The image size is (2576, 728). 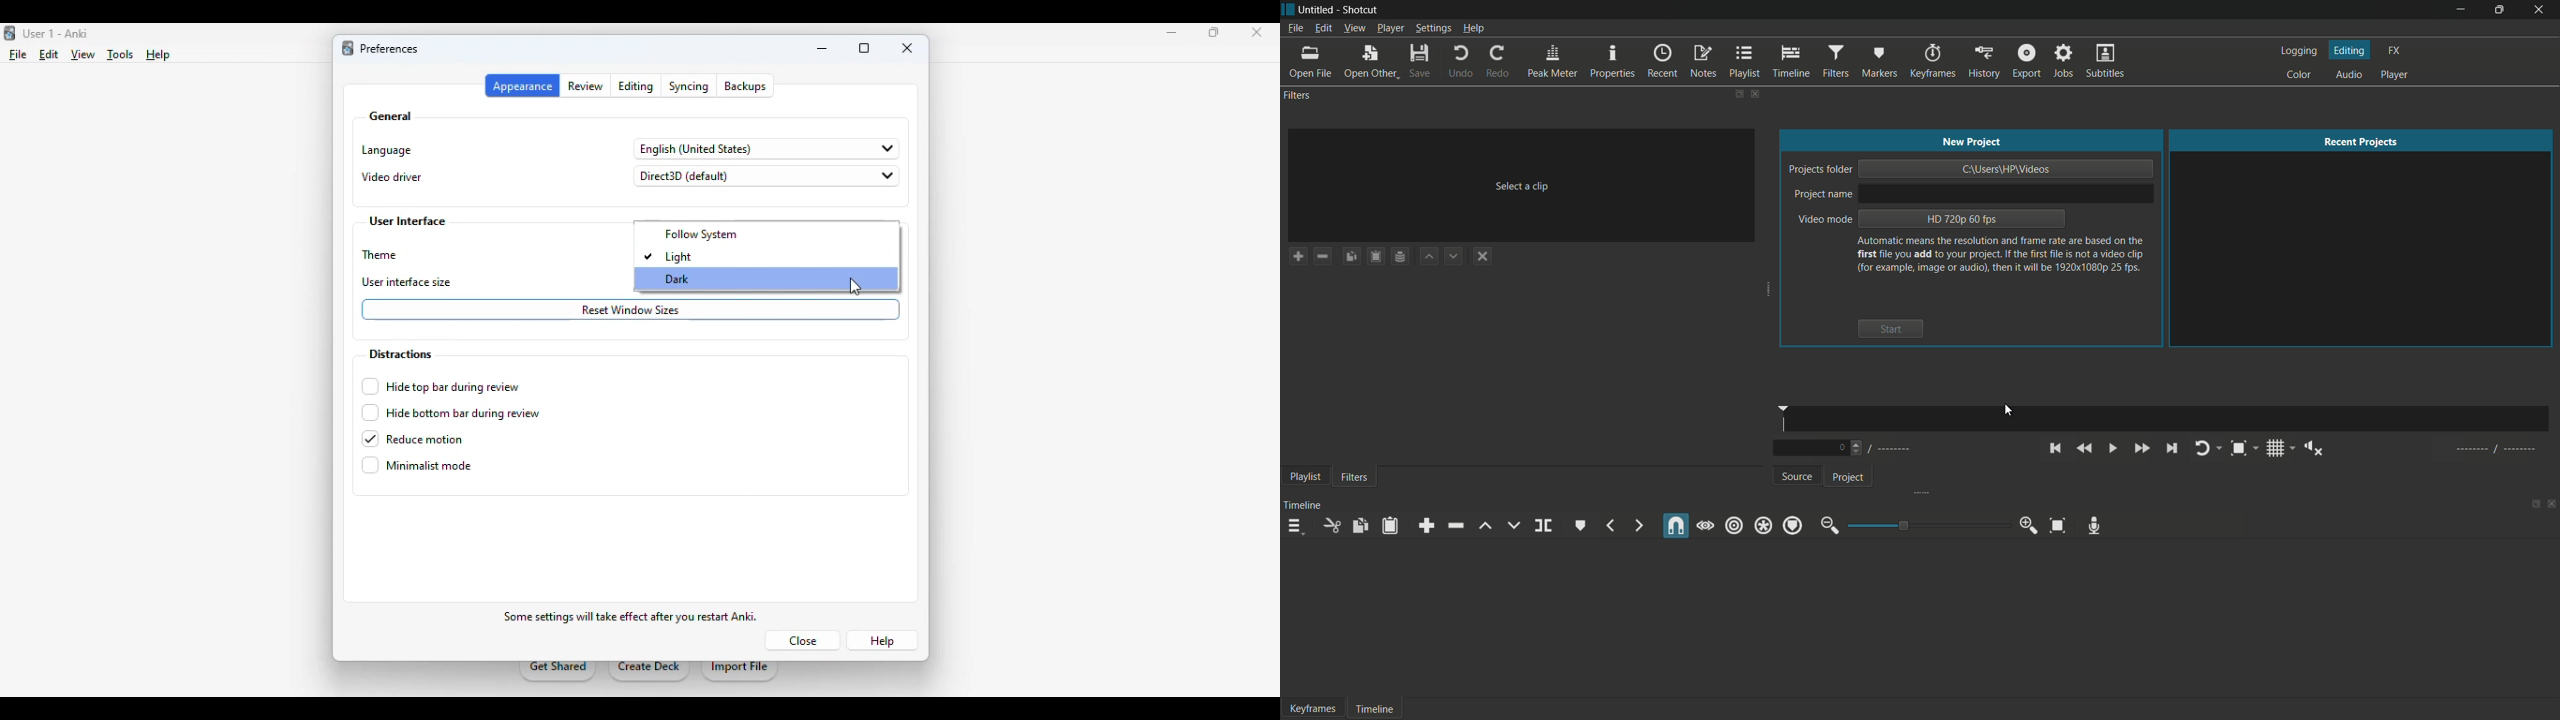 I want to click on edit menu, so click(x=1322, y=28).